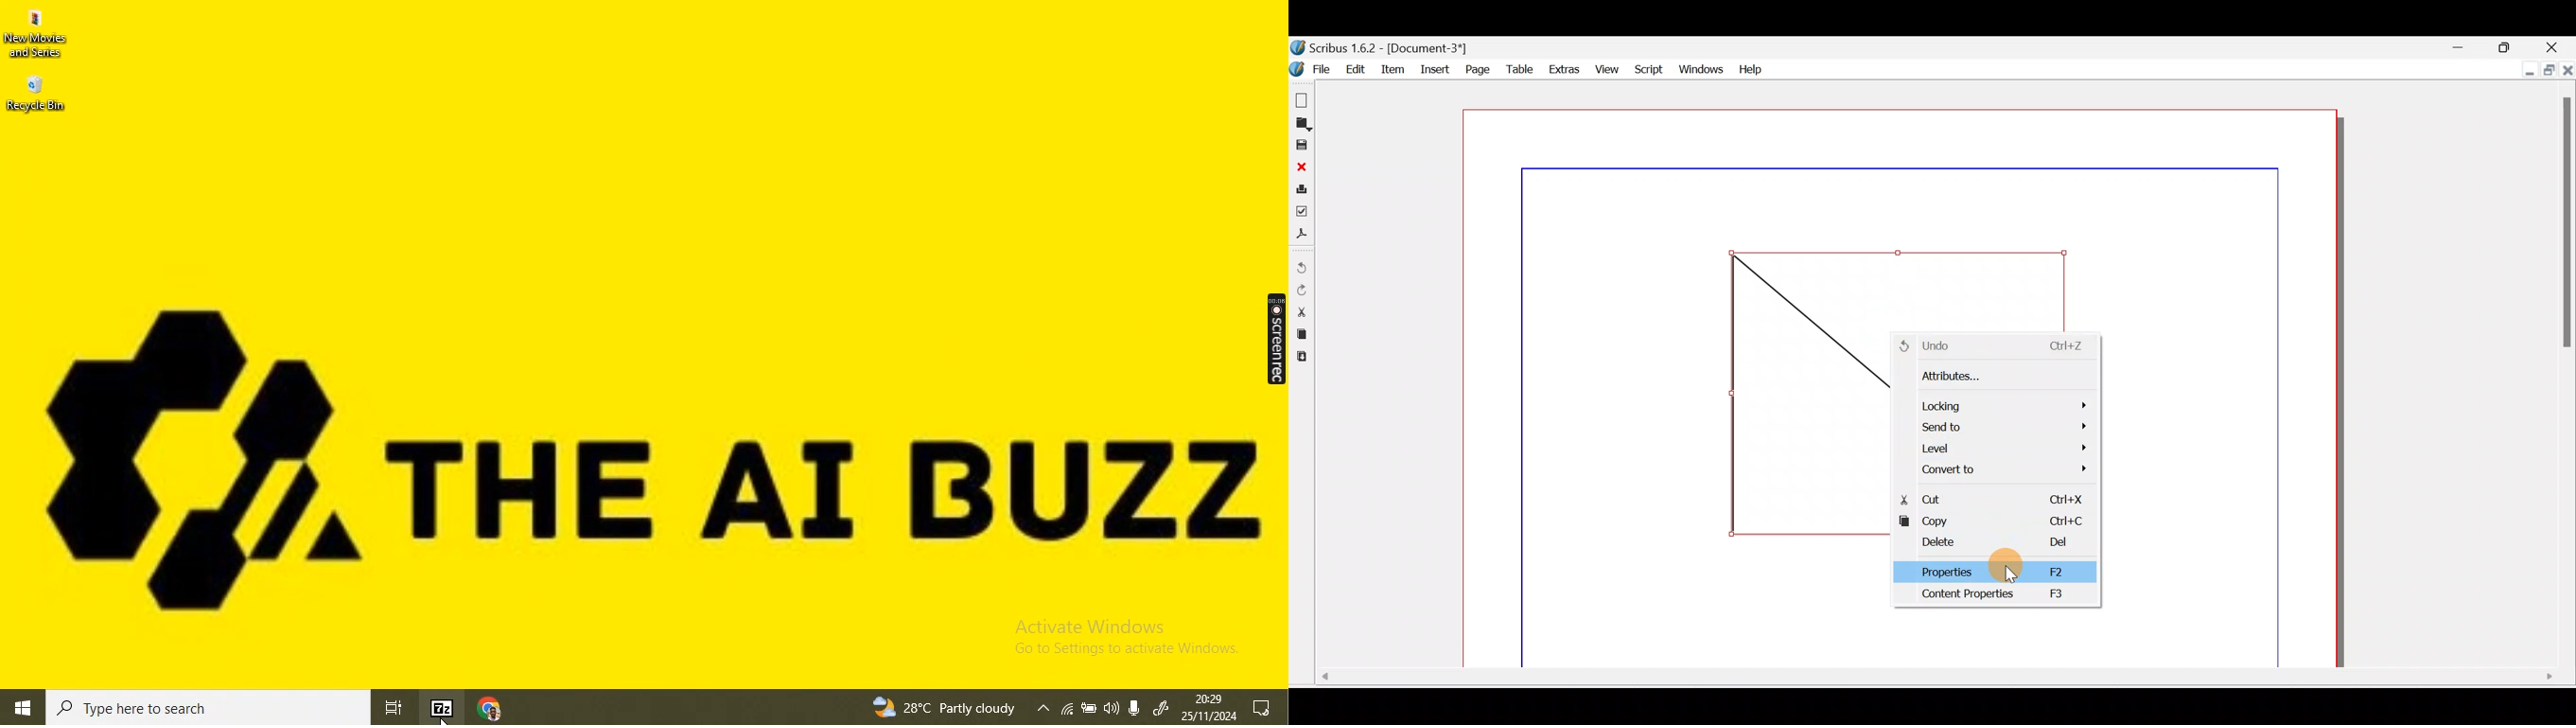  I want to click on Item, so click(1392, 72).